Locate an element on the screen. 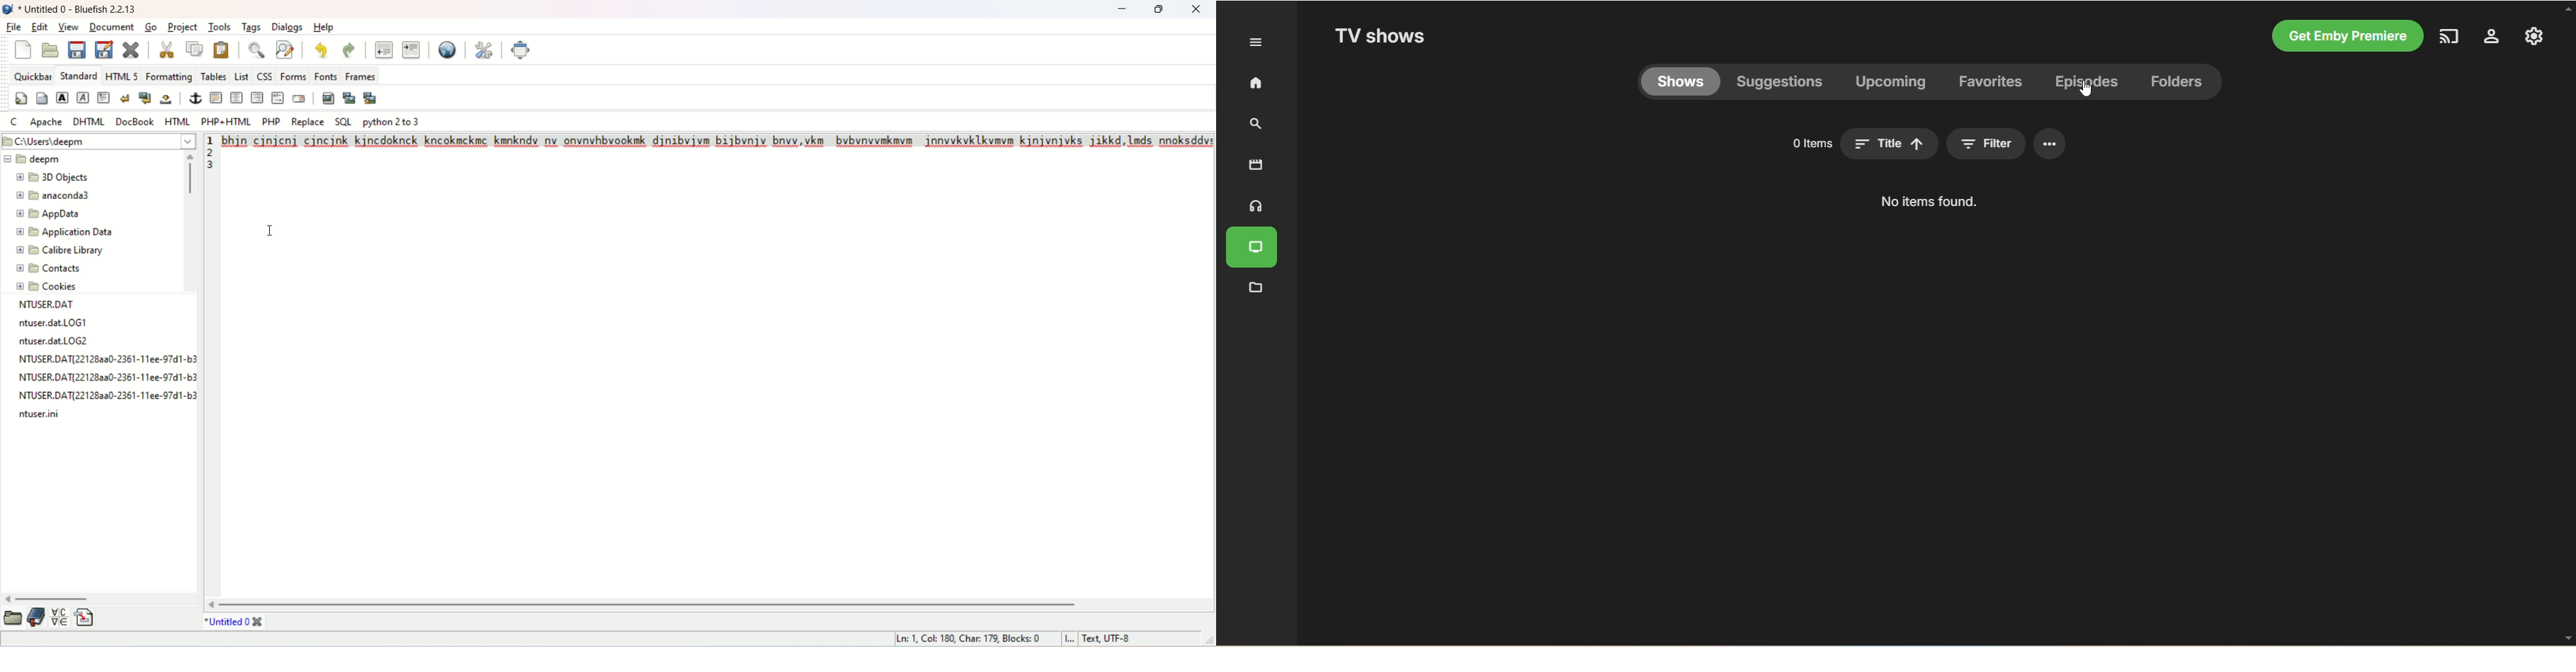 This screenshot has height=672, width=2576. non-breaking space is located at coordinates (165, 98).